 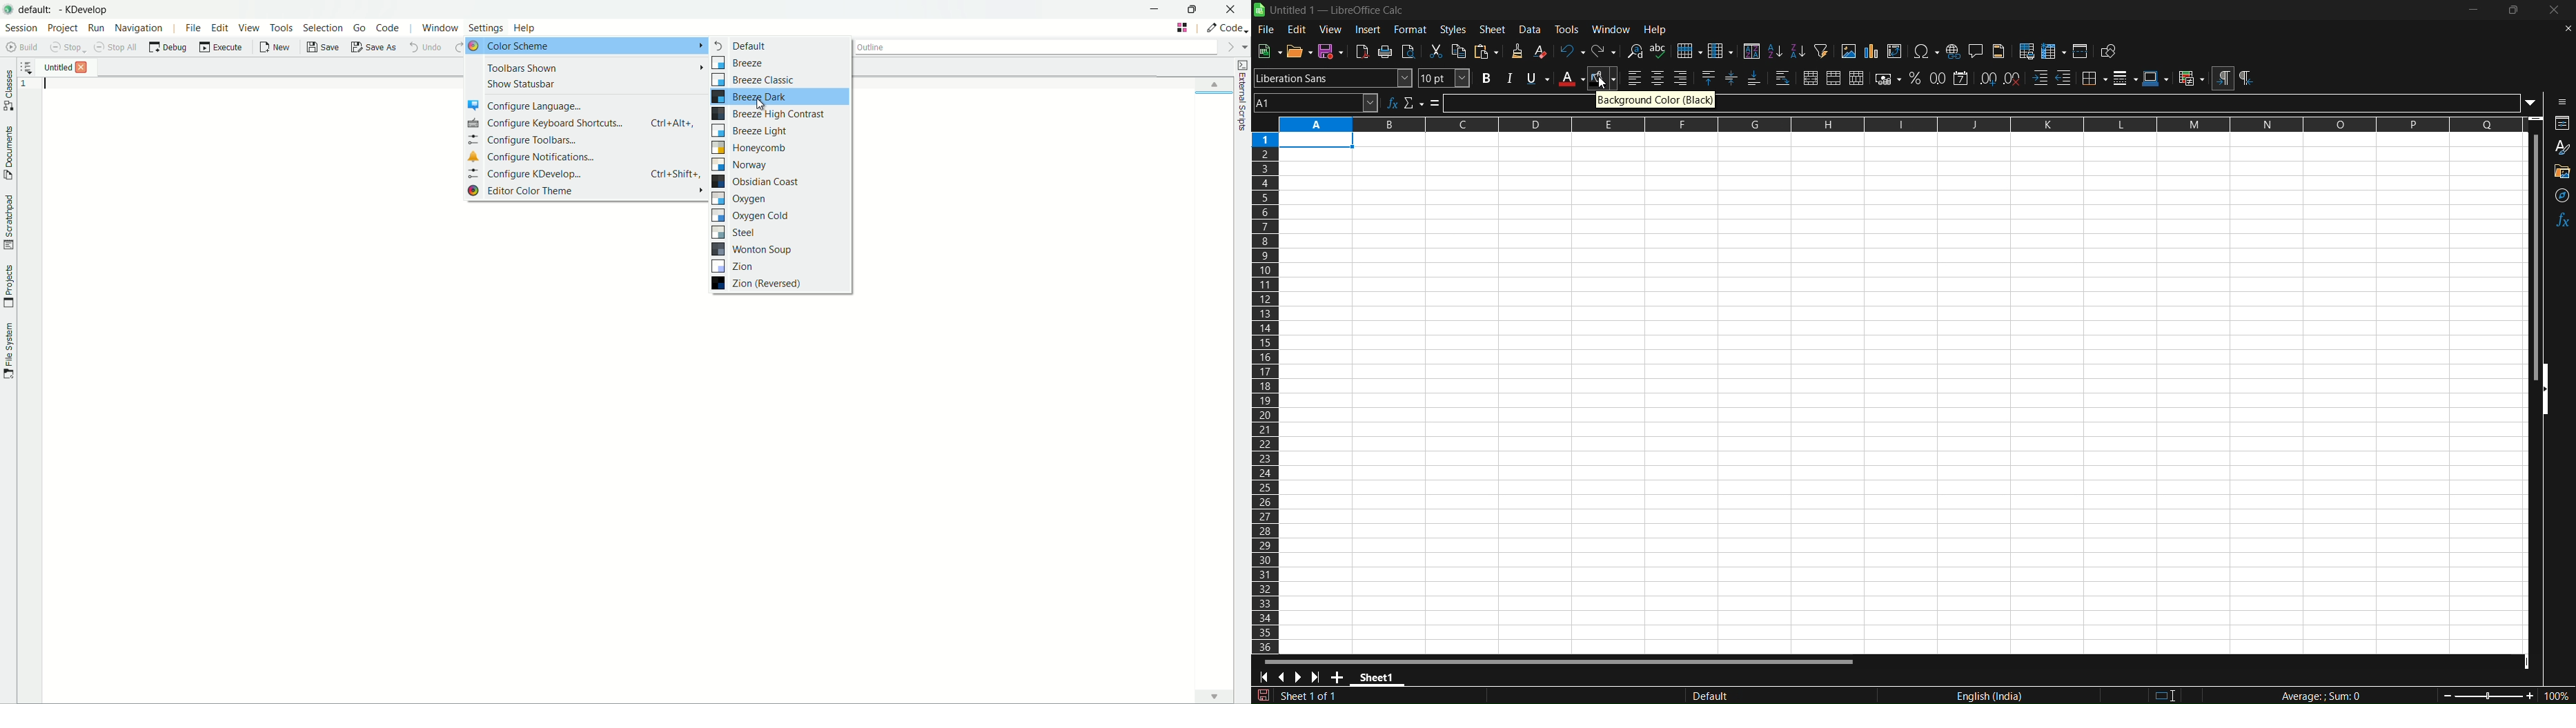 What do you see at coordinates (2110, 52) in the screenshot?
I see `show draw functions` at bounding box center [2110, 52].